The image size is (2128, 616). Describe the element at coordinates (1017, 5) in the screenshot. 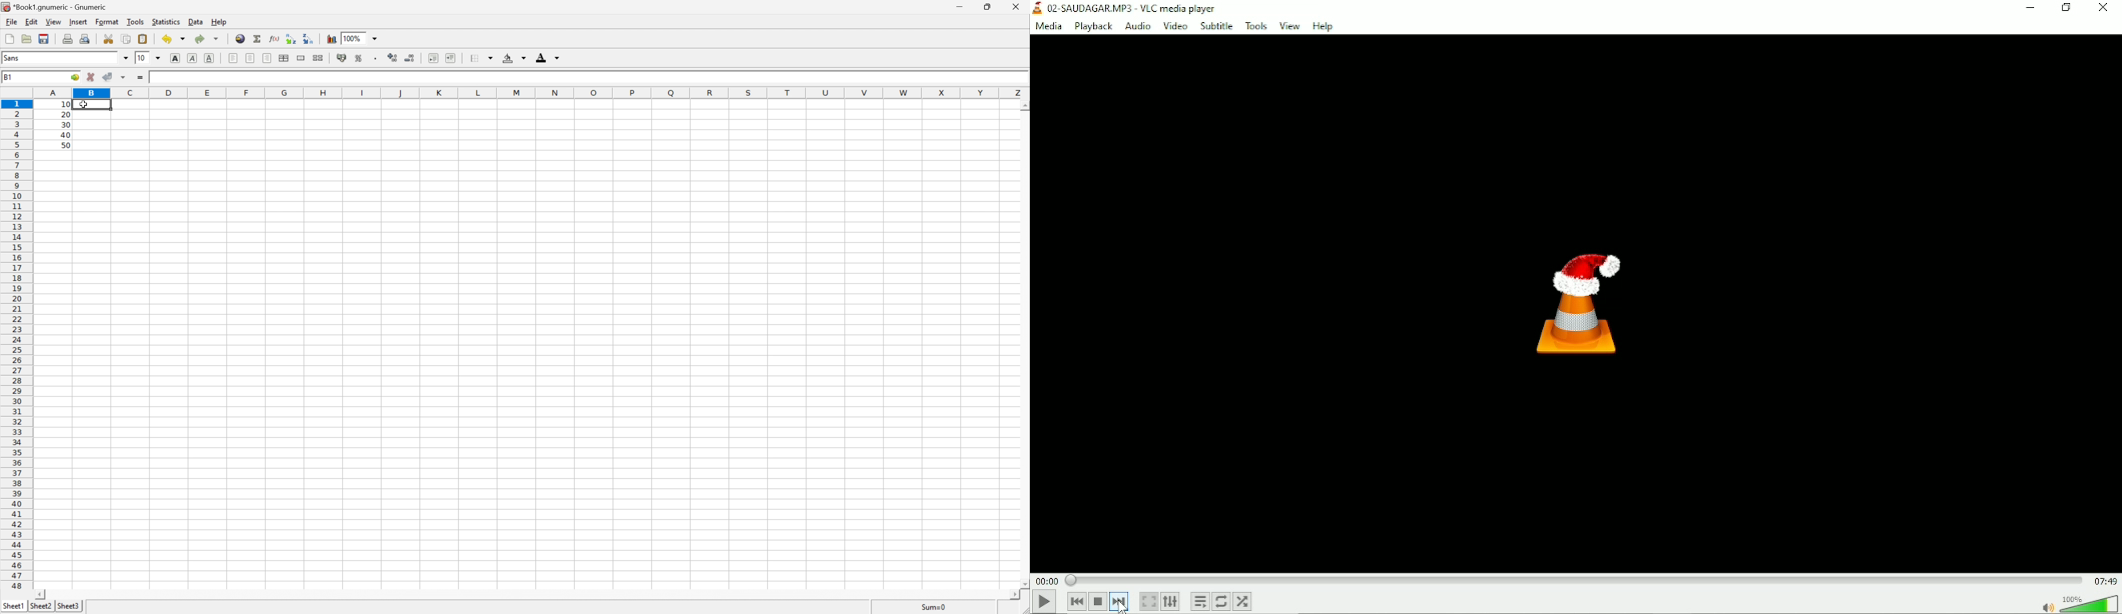

I see `Close` at that location.